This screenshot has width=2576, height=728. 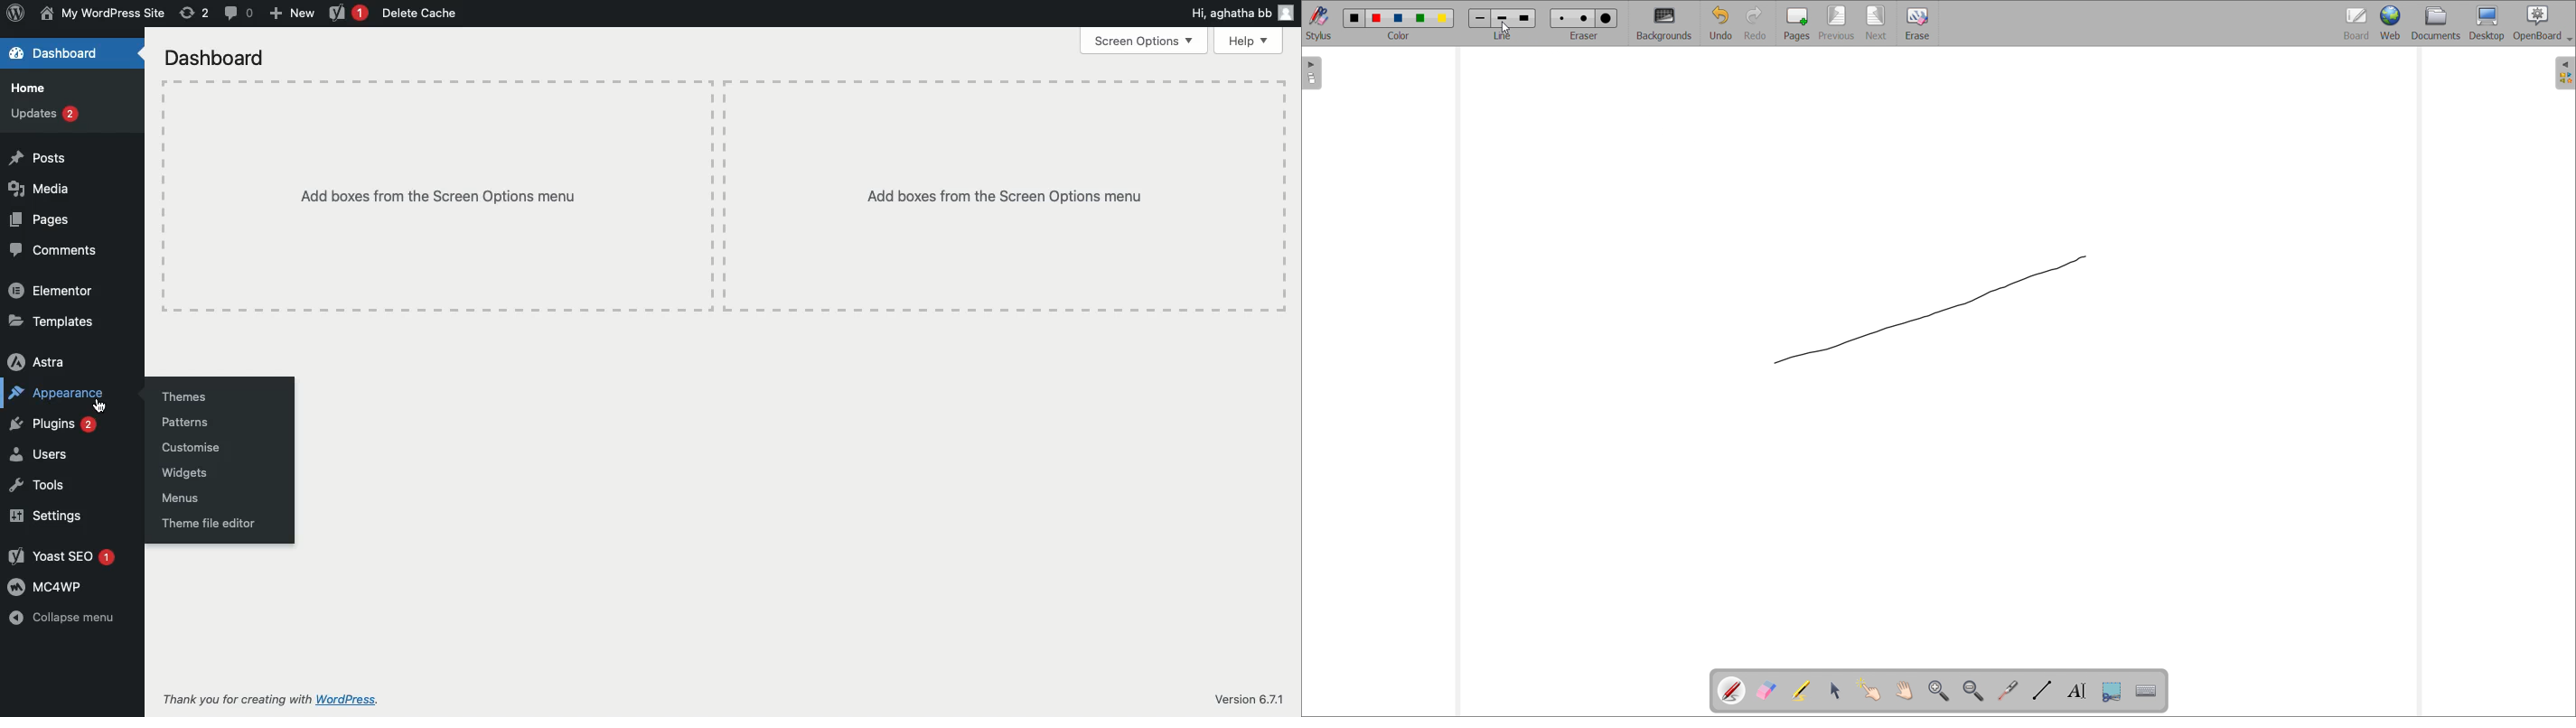 What do you see at coordinates (215, 58) in the screenshot?
I see `Dashboard` at bounding box center [215, 58].